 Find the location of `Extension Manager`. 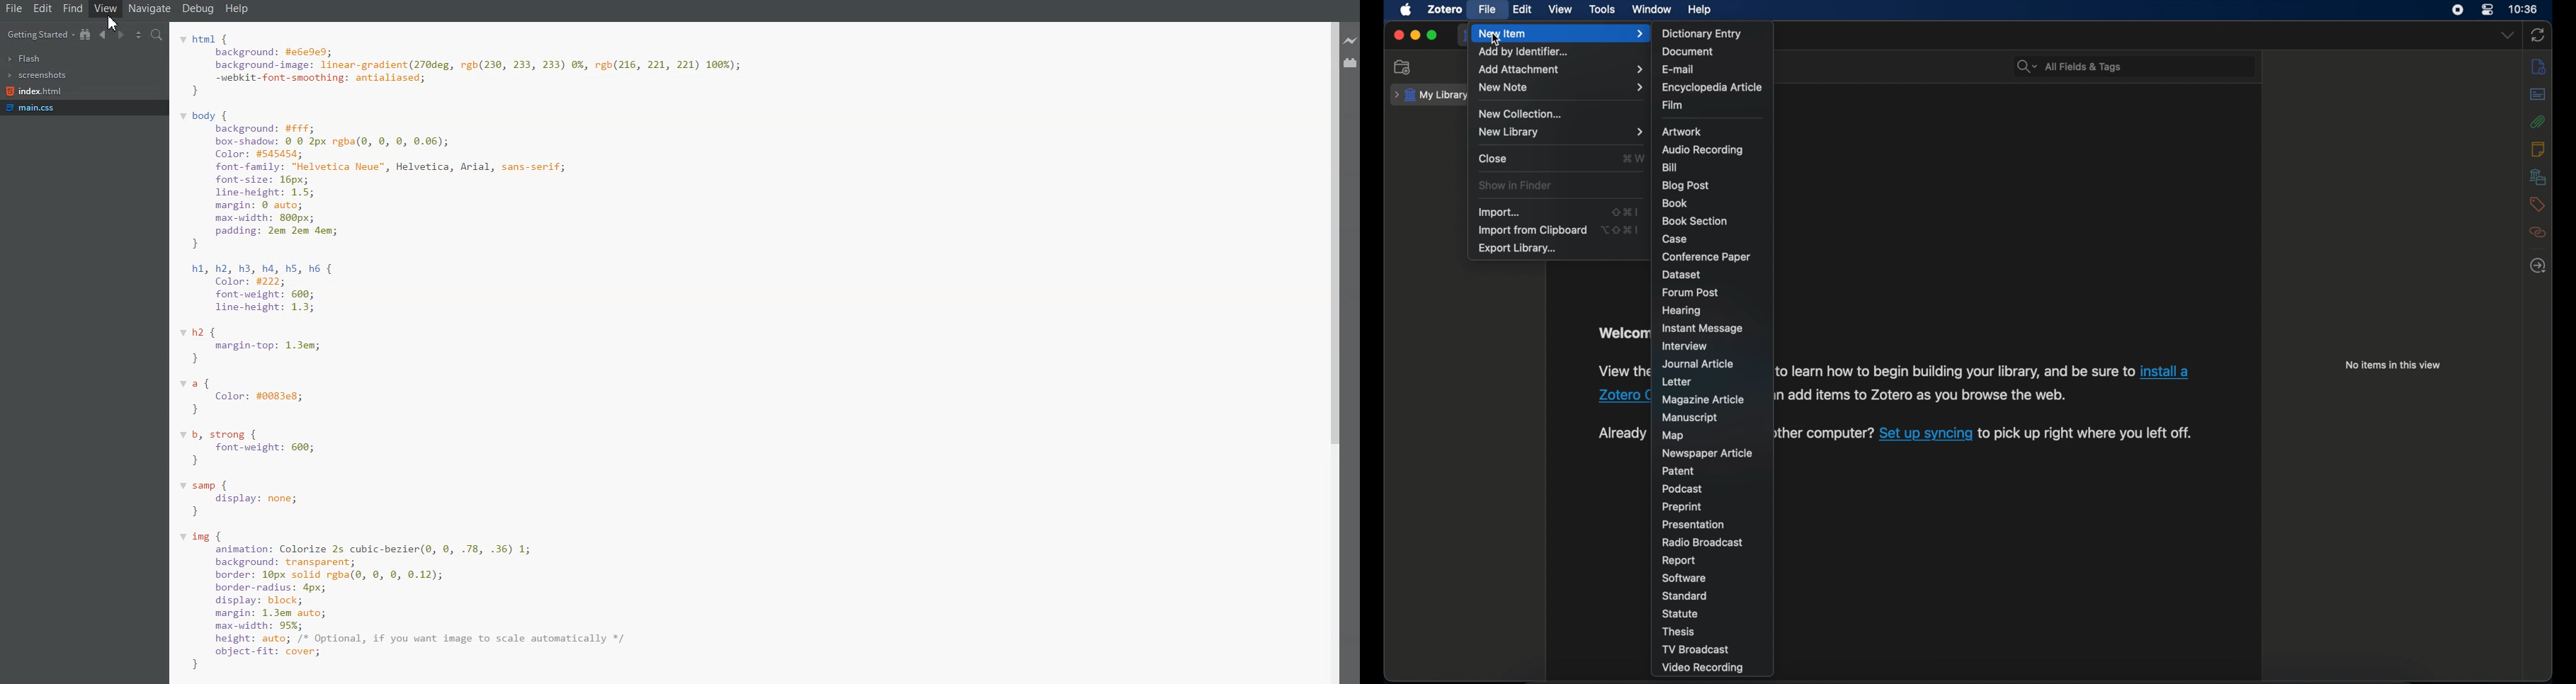

Extension Manager is located at coordinates (1351, 62).